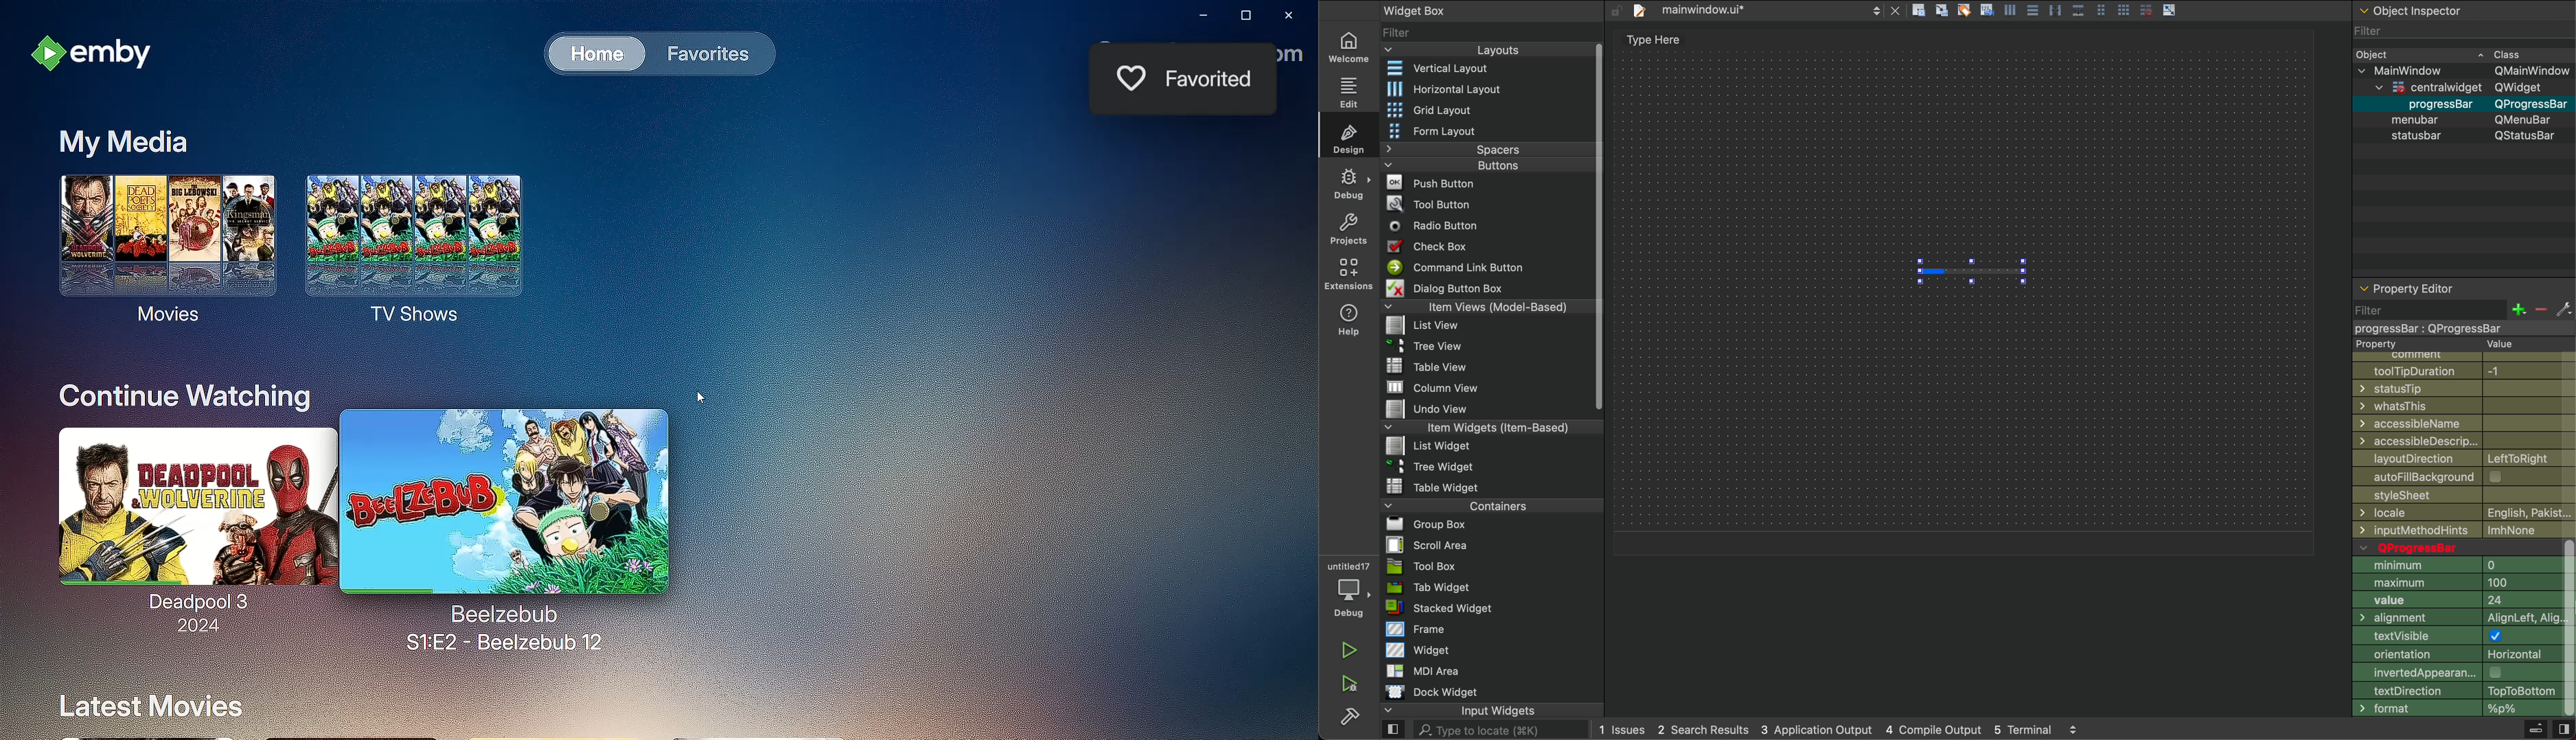 This screenshot has width=2576, height=756. What do you see at coordinates (1458, 710) in the screenshot?
I see `Input Widget` at bounding box center [1458, 710].